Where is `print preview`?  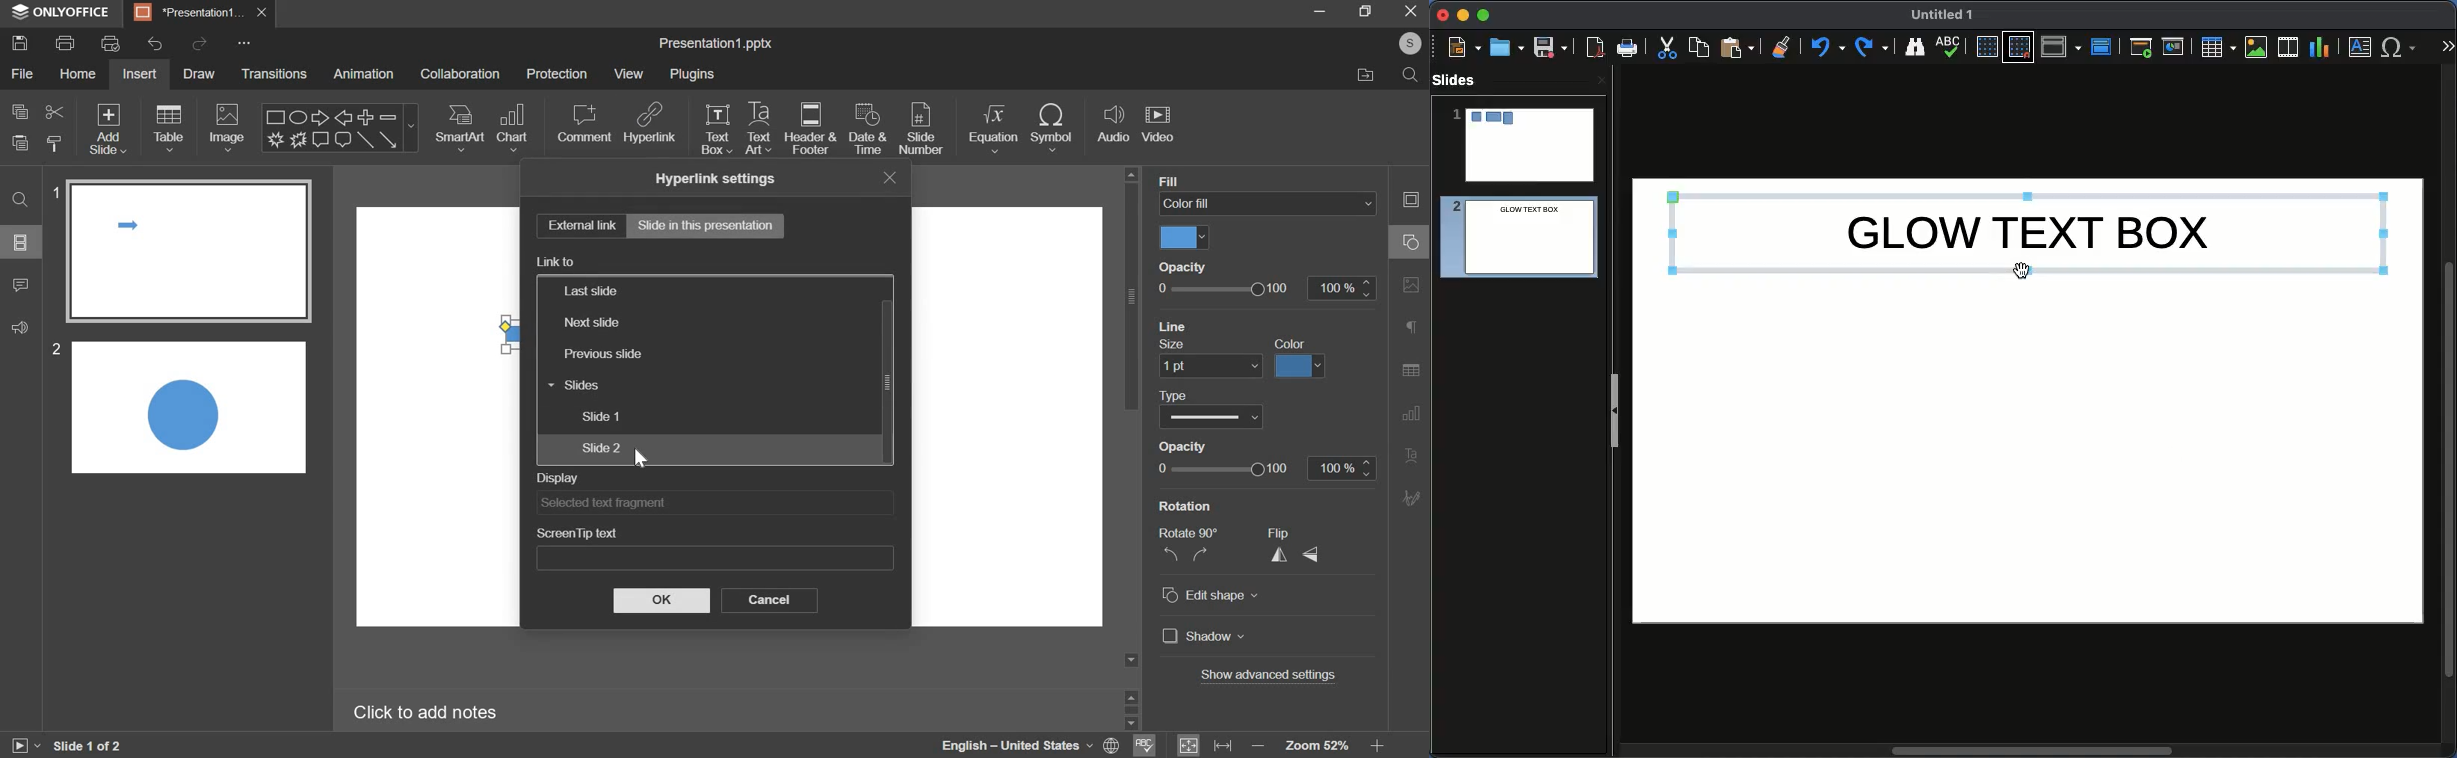 print preview is located at coordinates (111, 42).